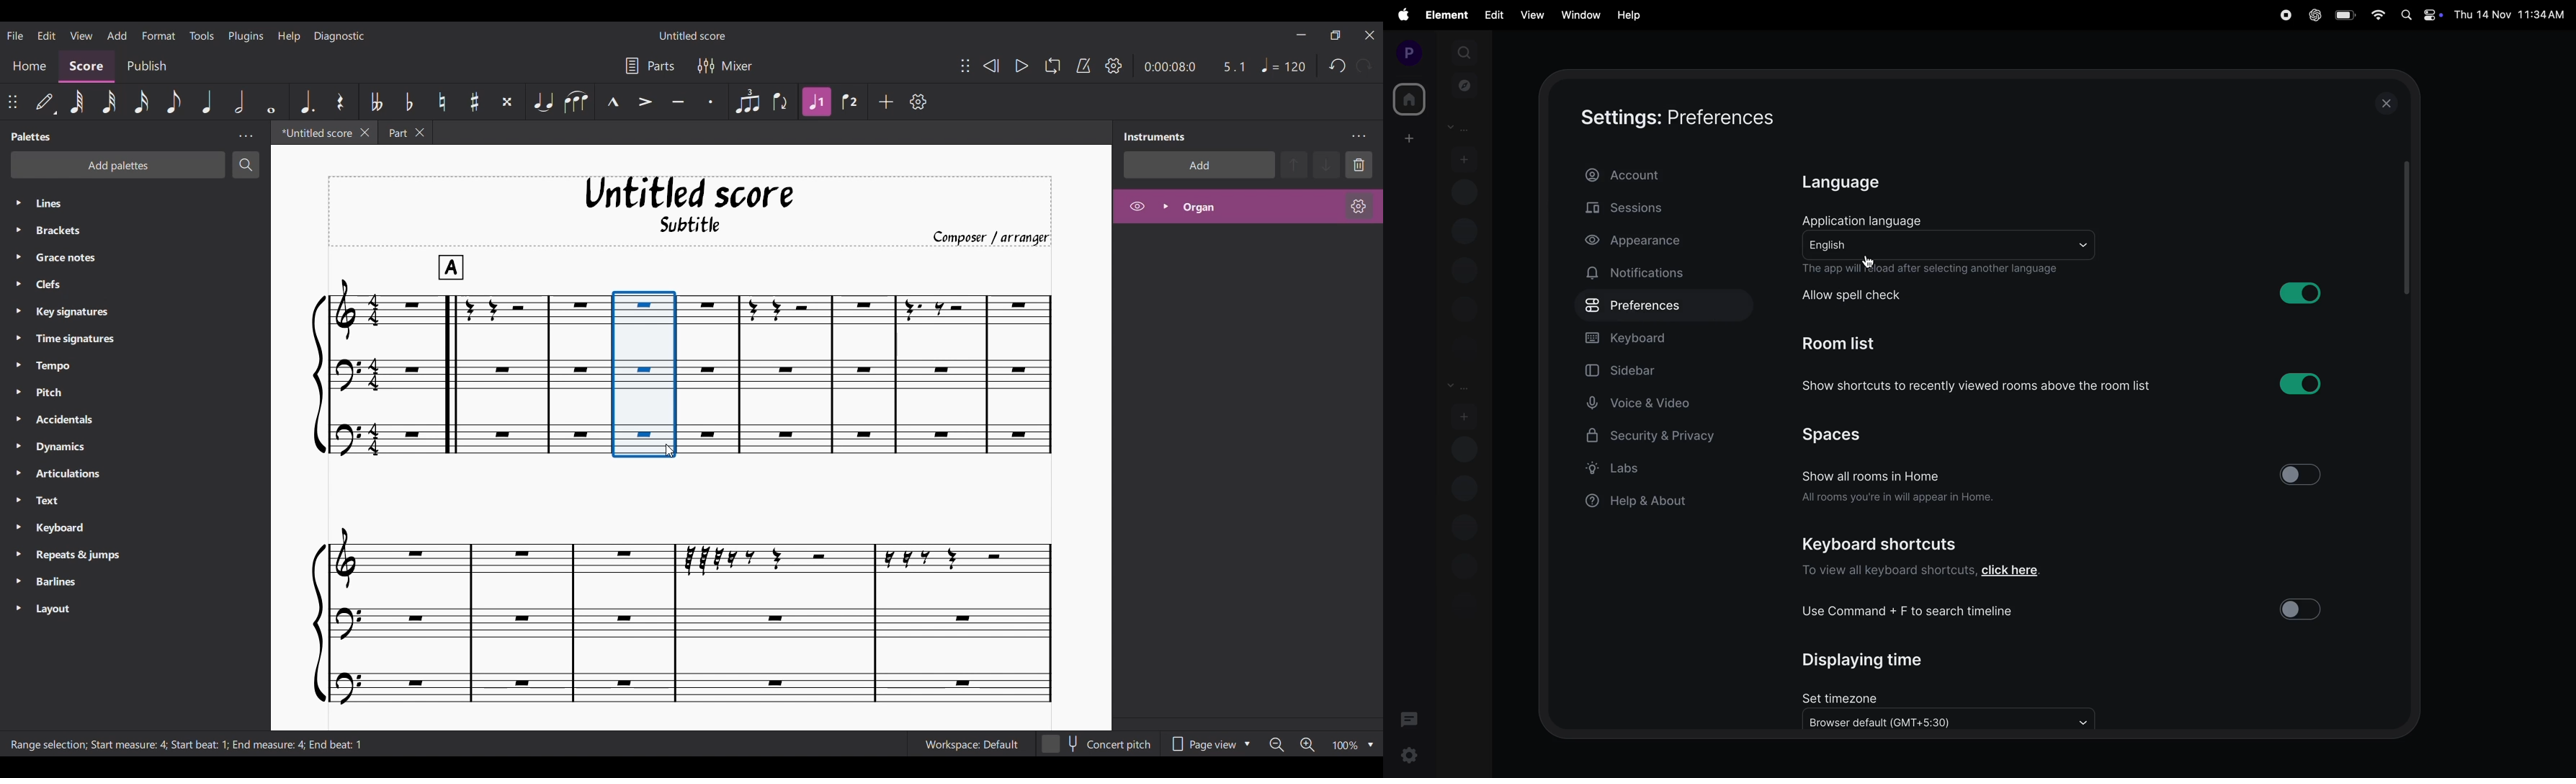 Image resolution: width=2576 pixels, height=784 pixels. Describe the element at coordinates (817, 101) in the screenshot. I see `Highlighted after current selection` at that location.